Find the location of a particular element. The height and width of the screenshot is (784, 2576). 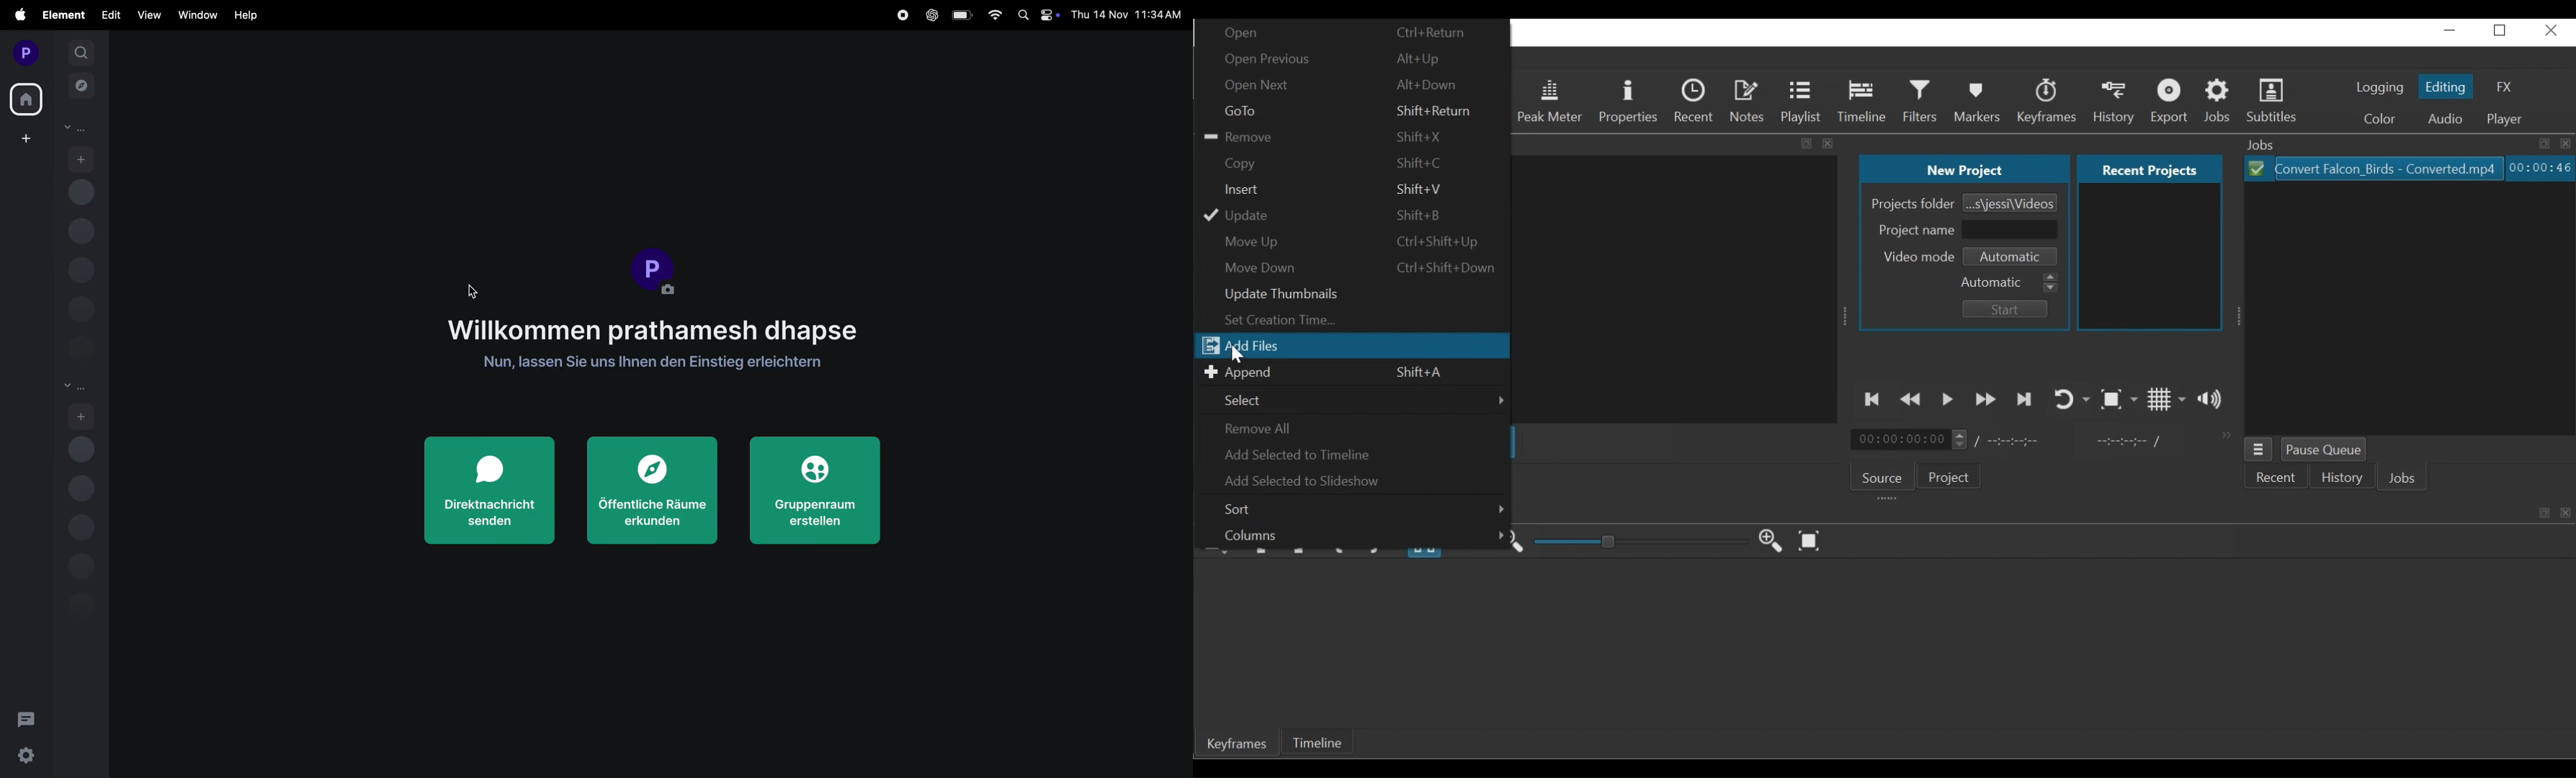

Zoom Keyframe in is located at coordinates (1770, 542).